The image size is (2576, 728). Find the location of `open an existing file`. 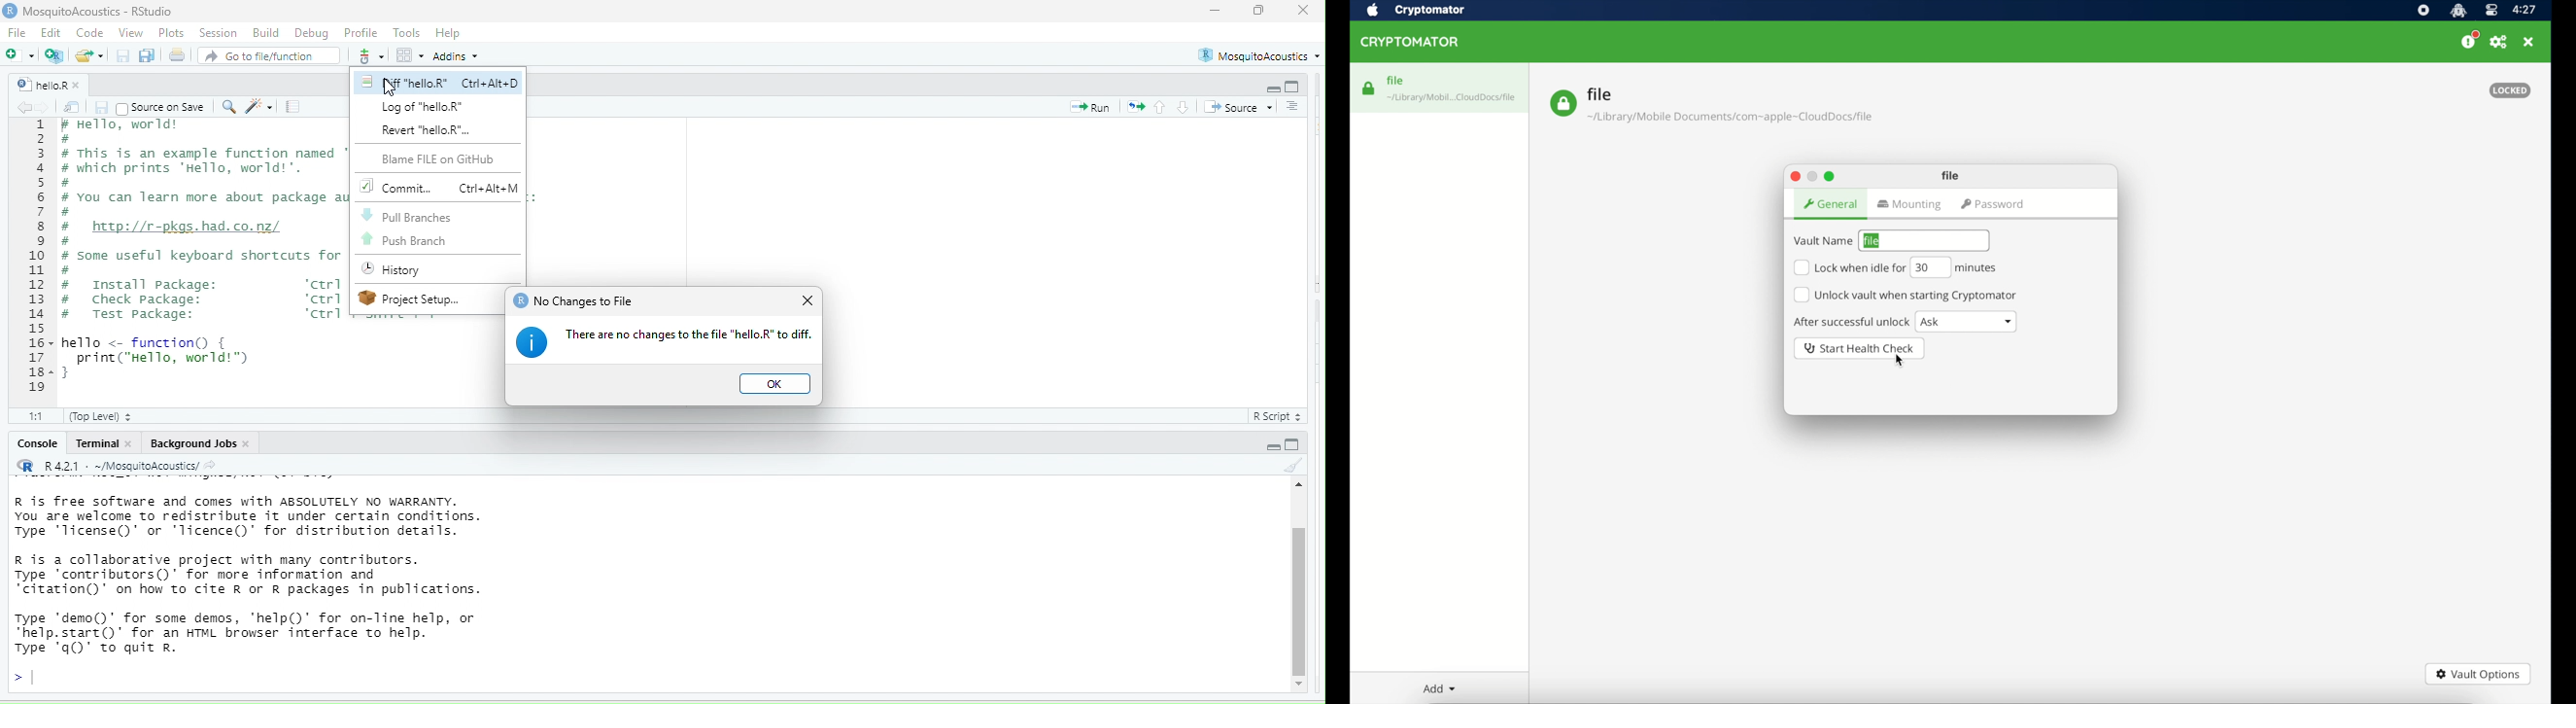

open an existing file is located at coordinates (92, 56).